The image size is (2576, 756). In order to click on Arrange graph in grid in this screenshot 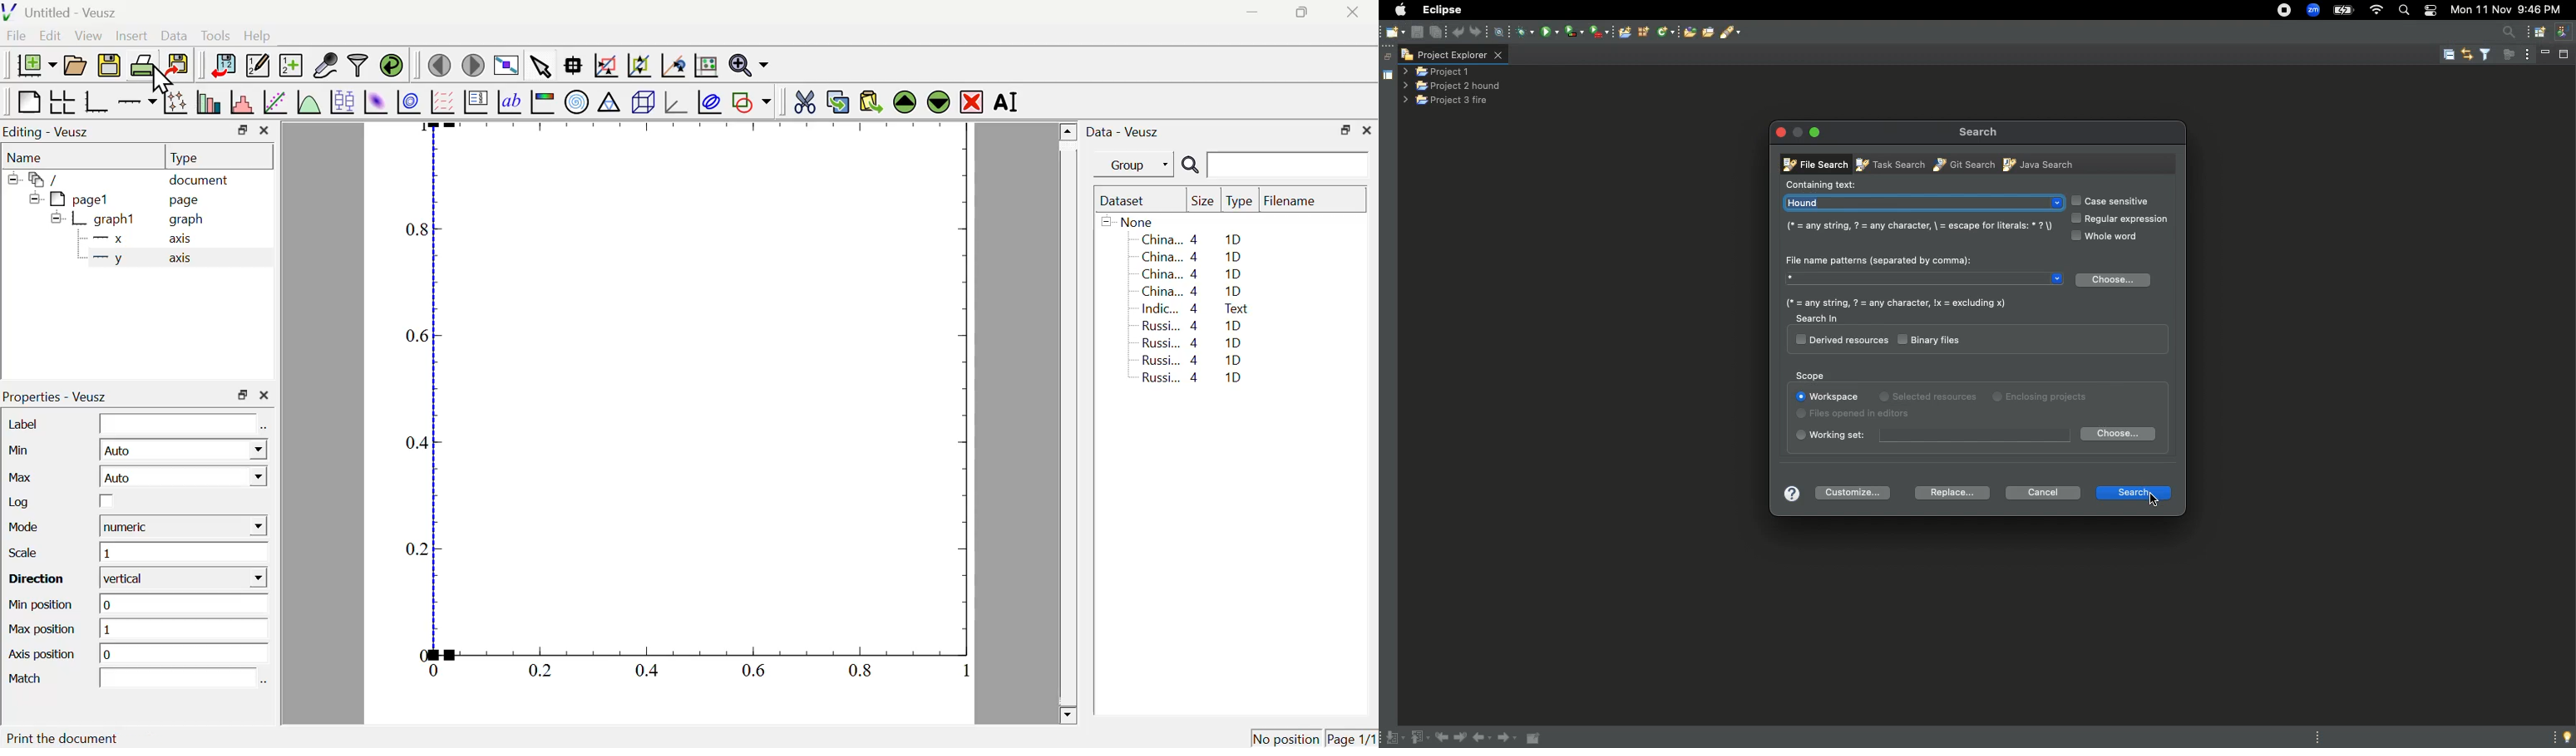, I will do `click(61, 101)`.